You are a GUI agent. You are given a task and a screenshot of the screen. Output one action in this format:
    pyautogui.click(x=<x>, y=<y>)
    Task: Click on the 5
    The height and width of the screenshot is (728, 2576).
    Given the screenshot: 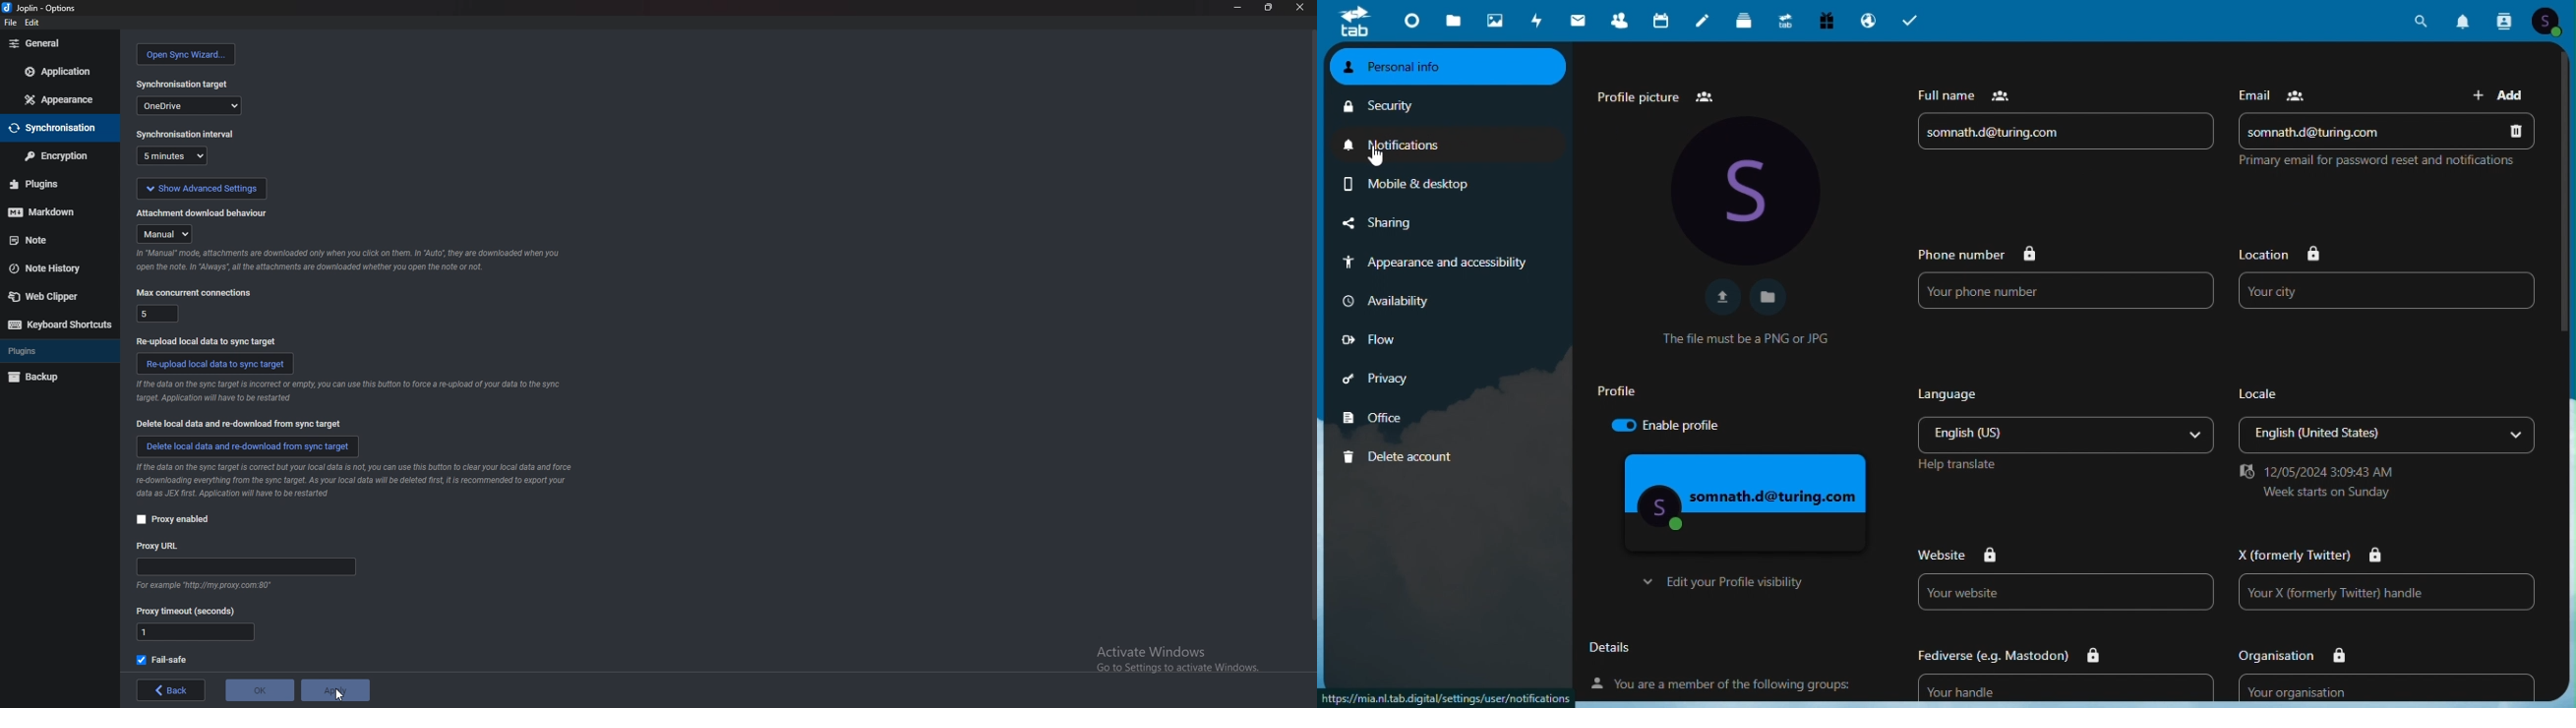 What is the action you would take?
    pyautogui.click(x=159, y=313)
    